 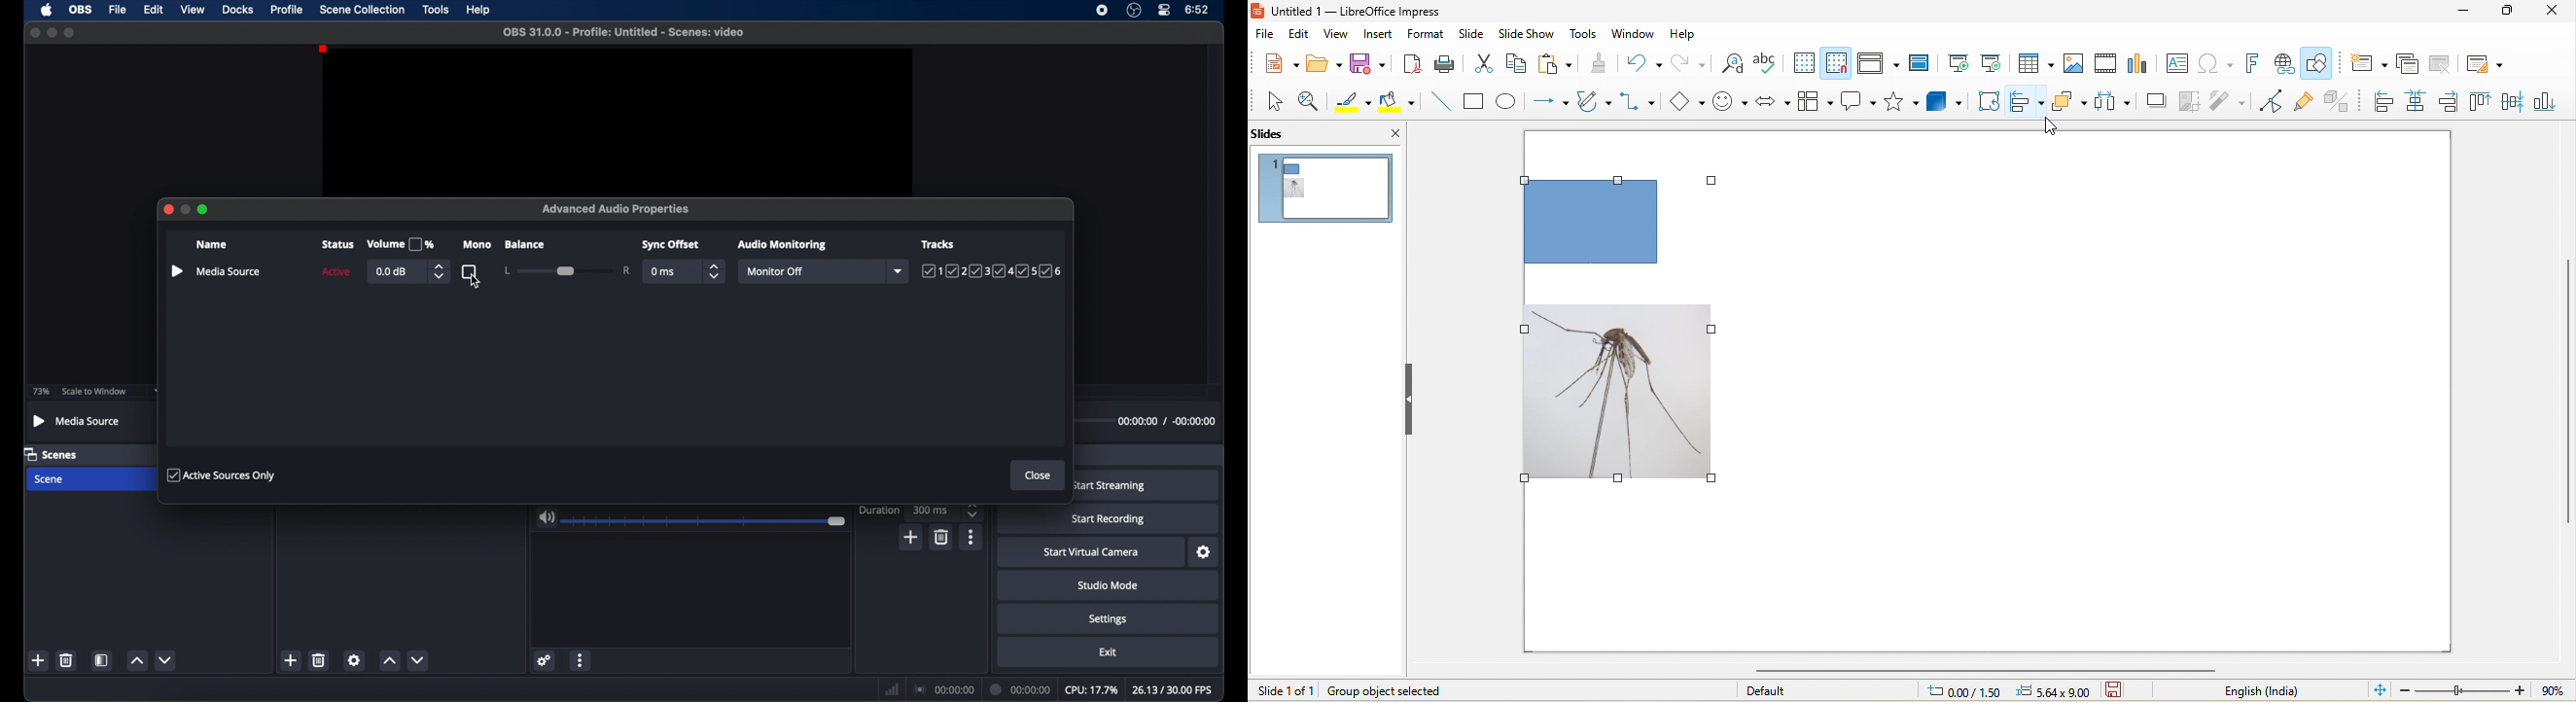 I want to click on view, so click(x=192, y=8).